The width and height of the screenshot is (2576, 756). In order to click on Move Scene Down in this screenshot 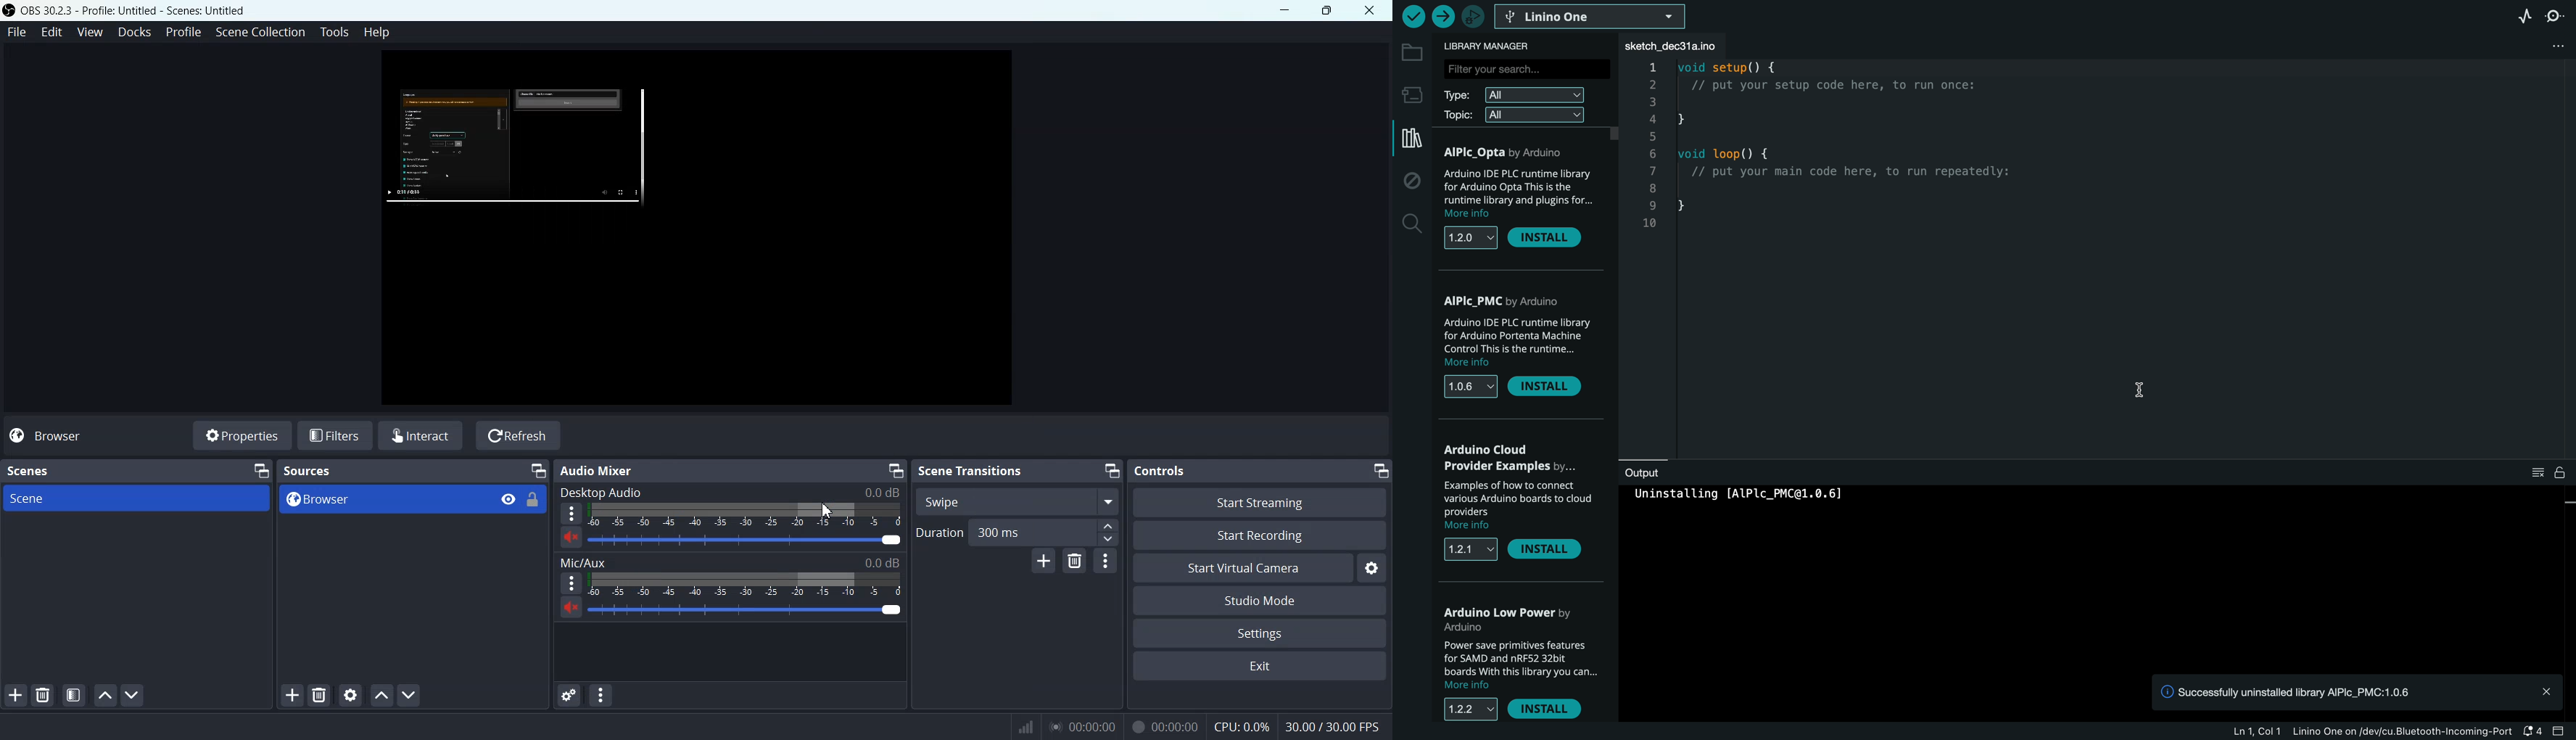, I will do `click(411, 696)`.